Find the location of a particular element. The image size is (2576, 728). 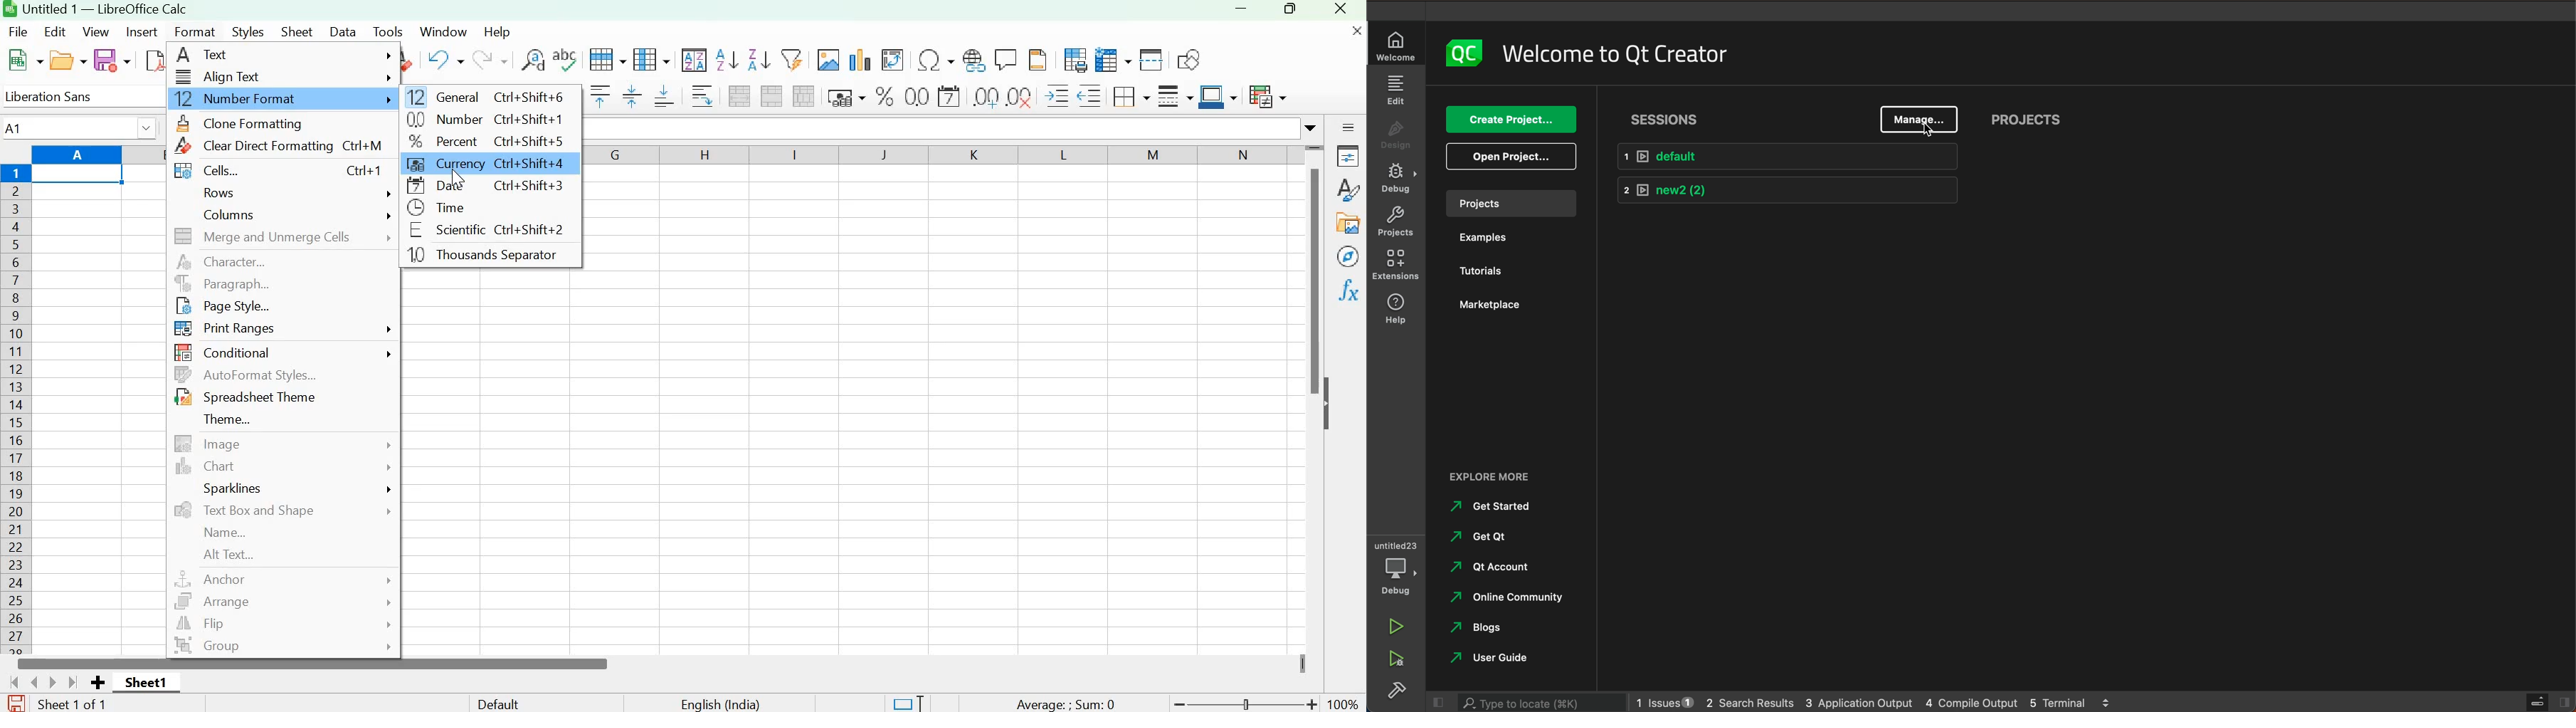

Minimize is located at coordinates (1240, 11).